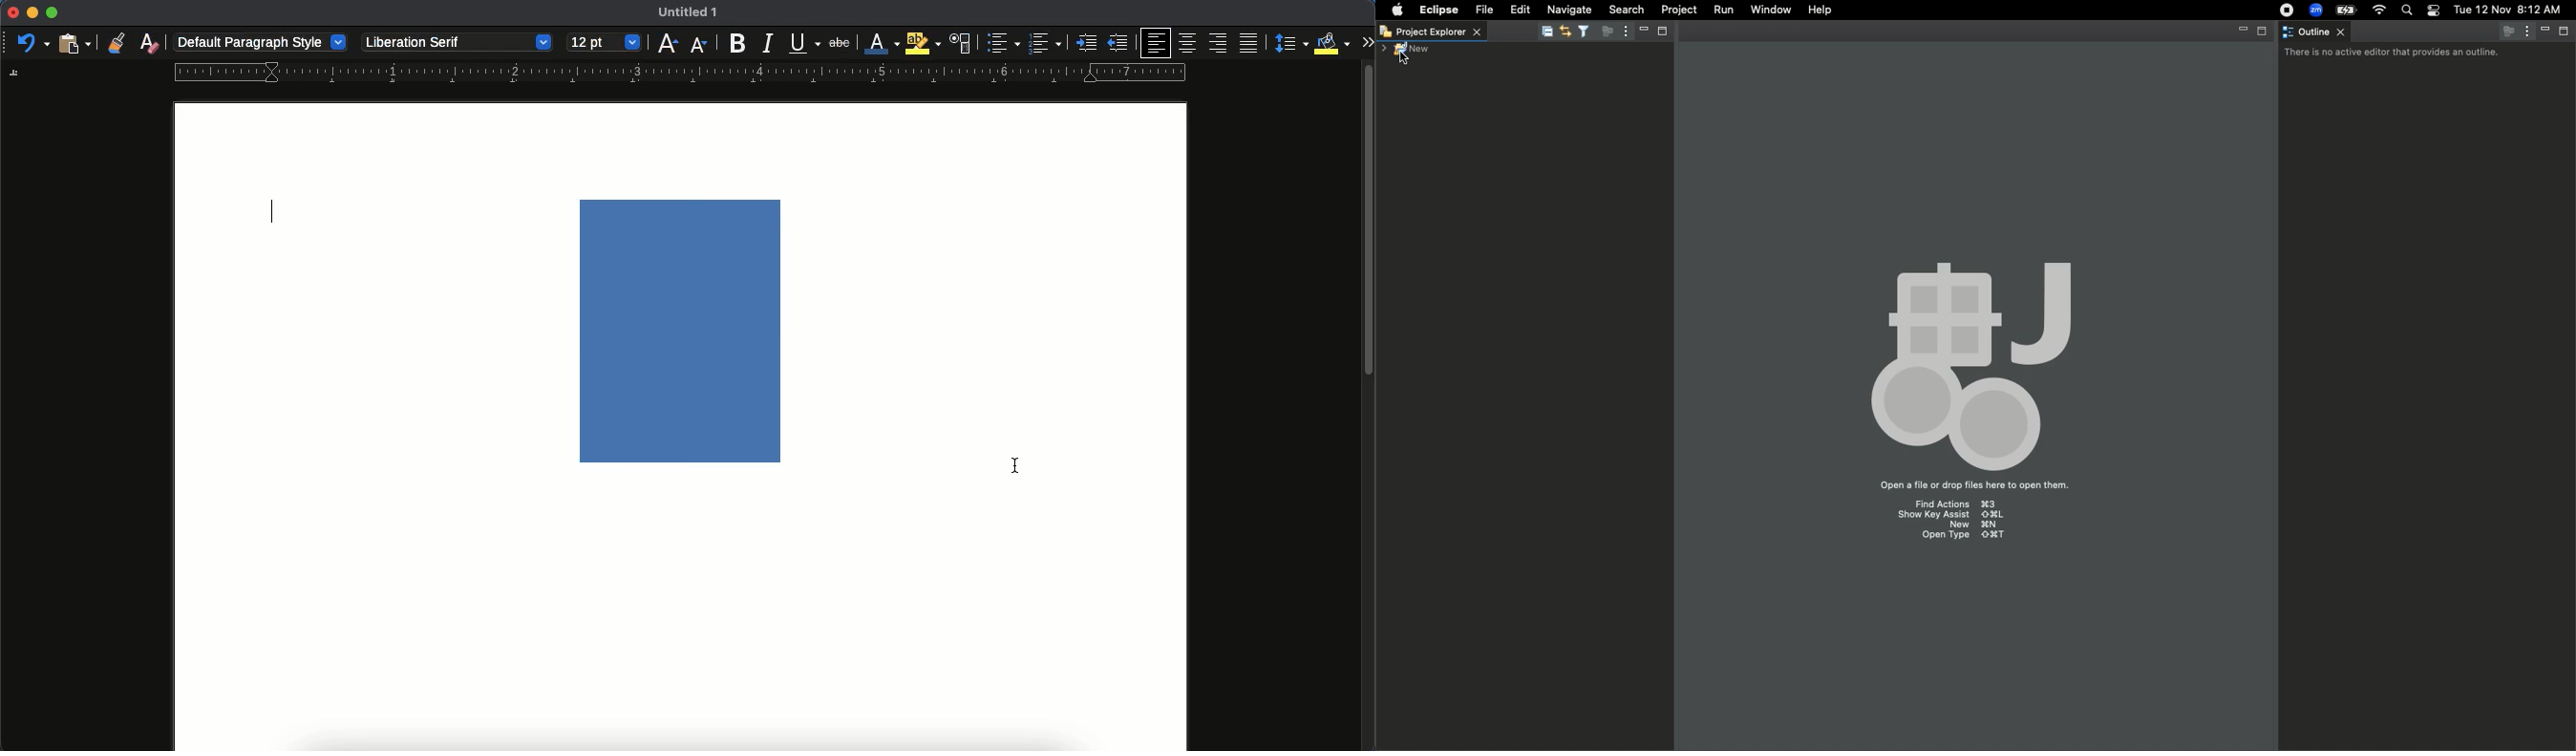 This screenshot has height=756, width=2576. What do you see at coordinates (604, 44) in the screenshot?
I see `12 pt - size` at bounding box center [604, 44].